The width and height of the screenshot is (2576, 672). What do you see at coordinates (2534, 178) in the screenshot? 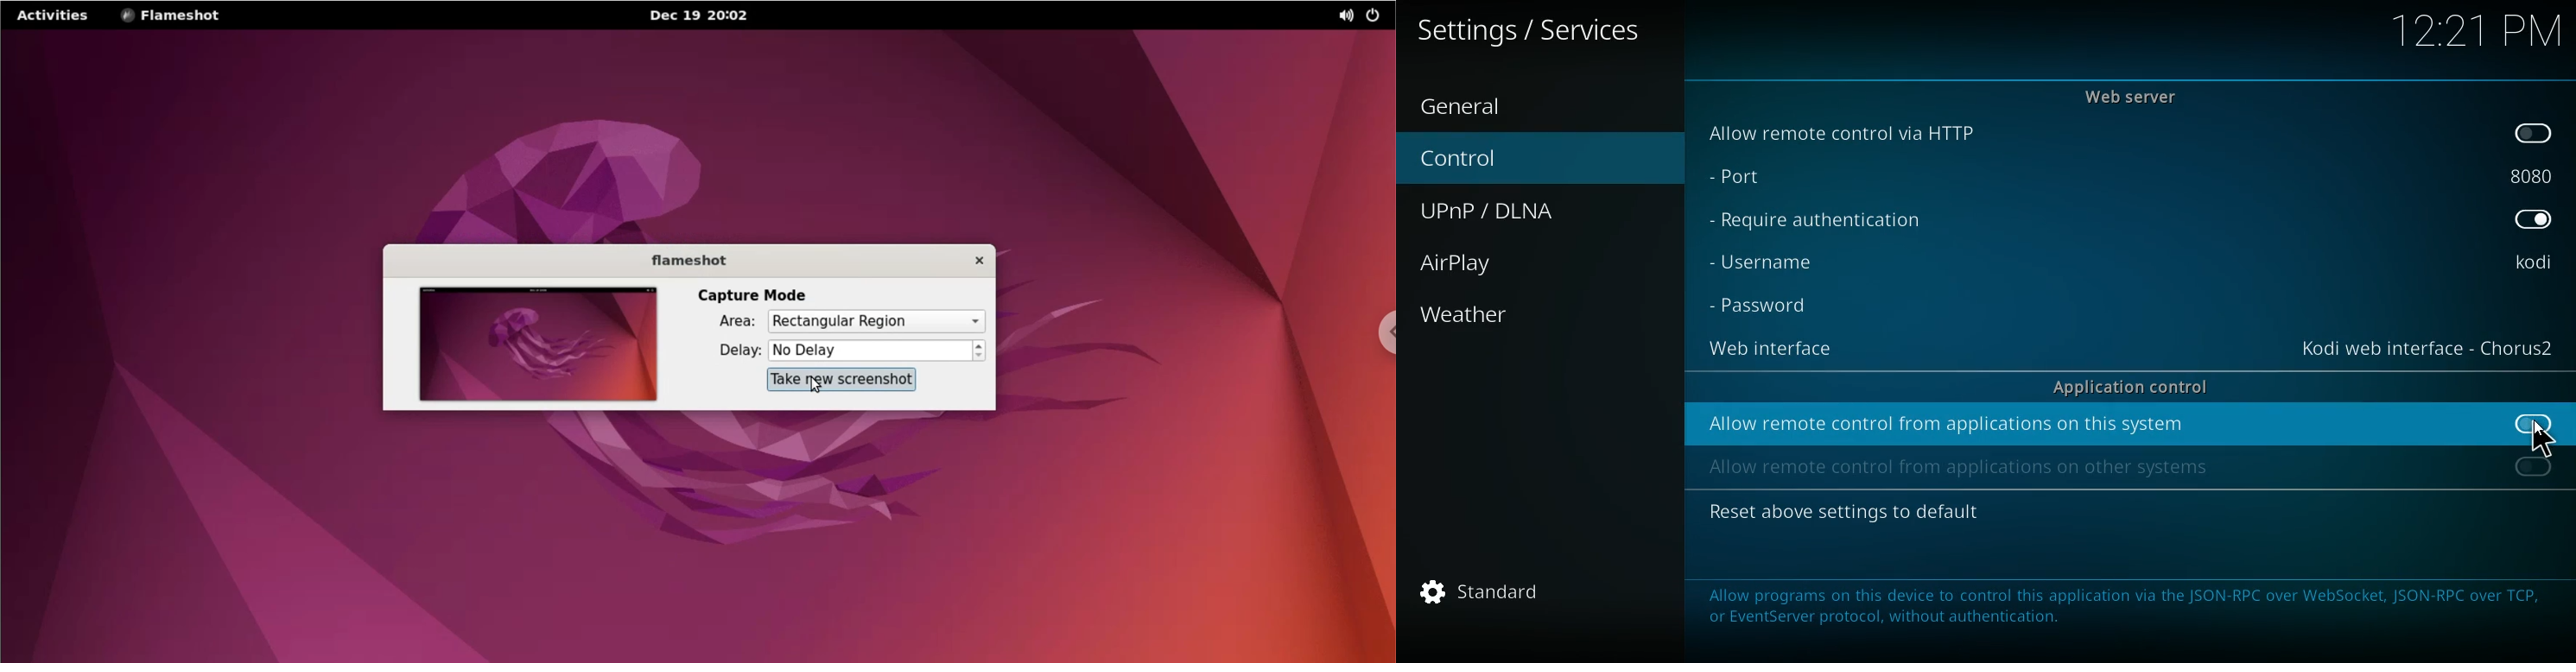
I see `port` at bounding box center [2534, 178].